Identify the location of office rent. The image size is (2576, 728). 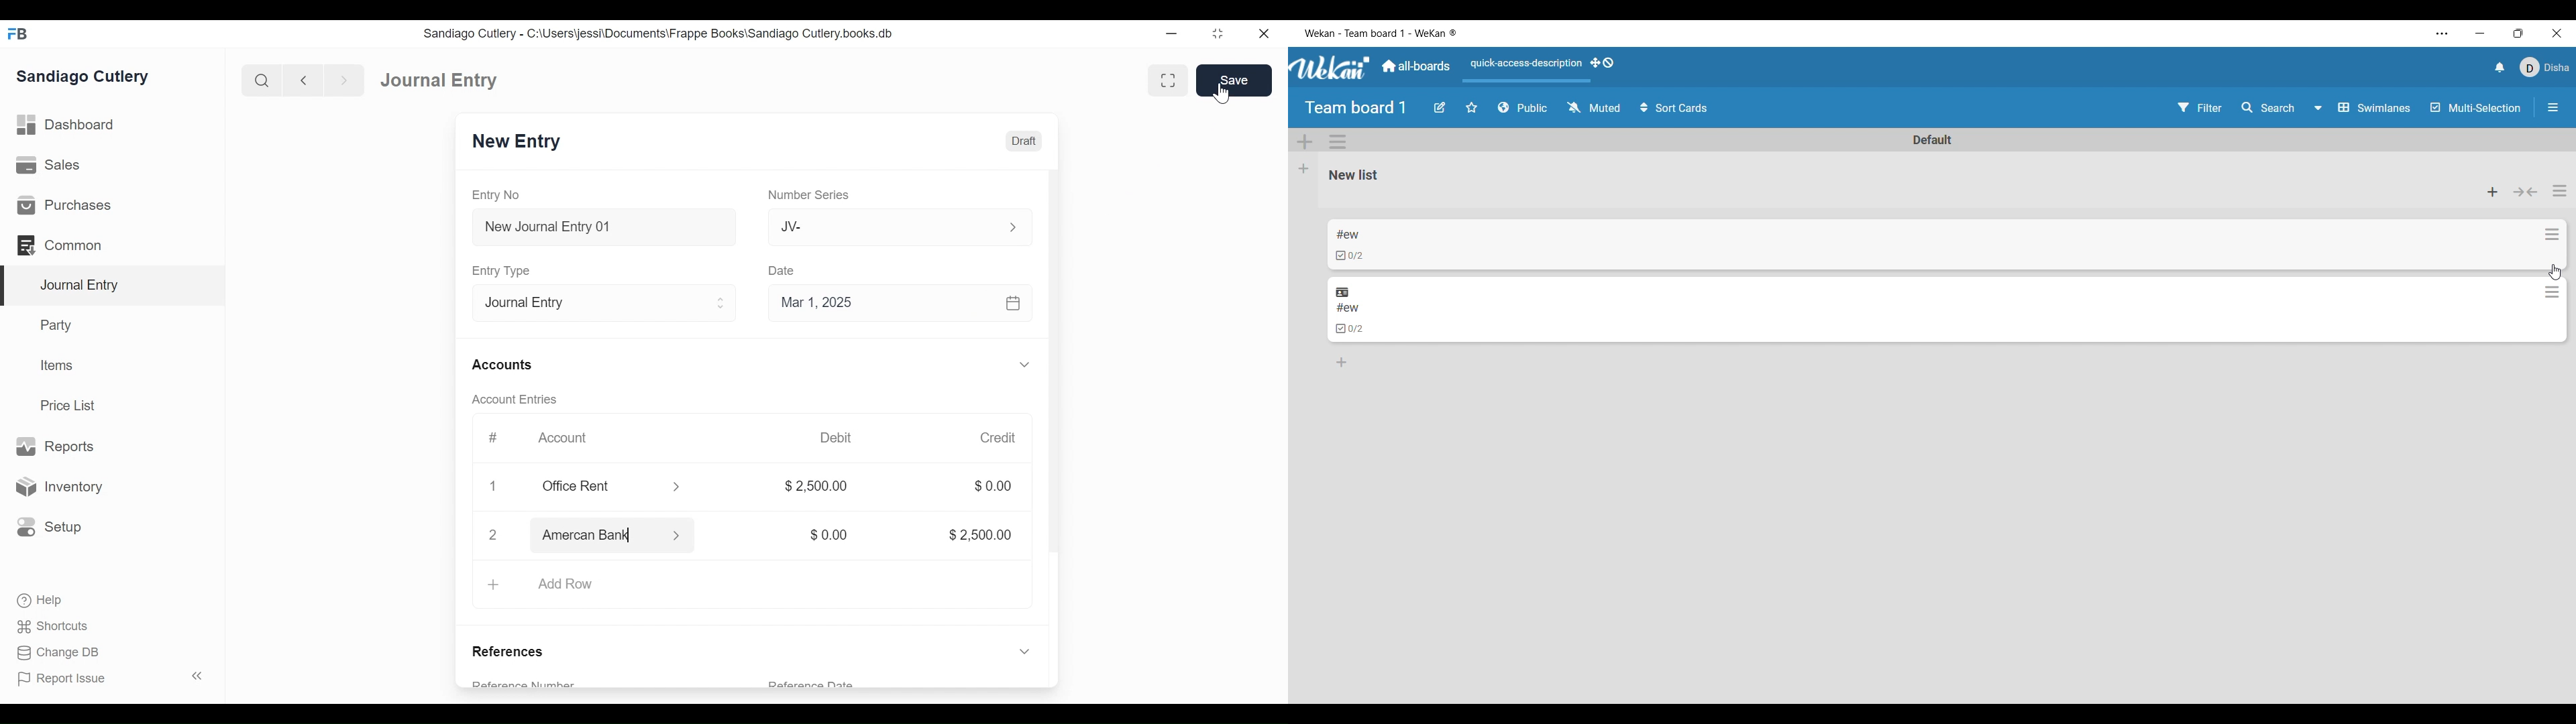
(610, 487).